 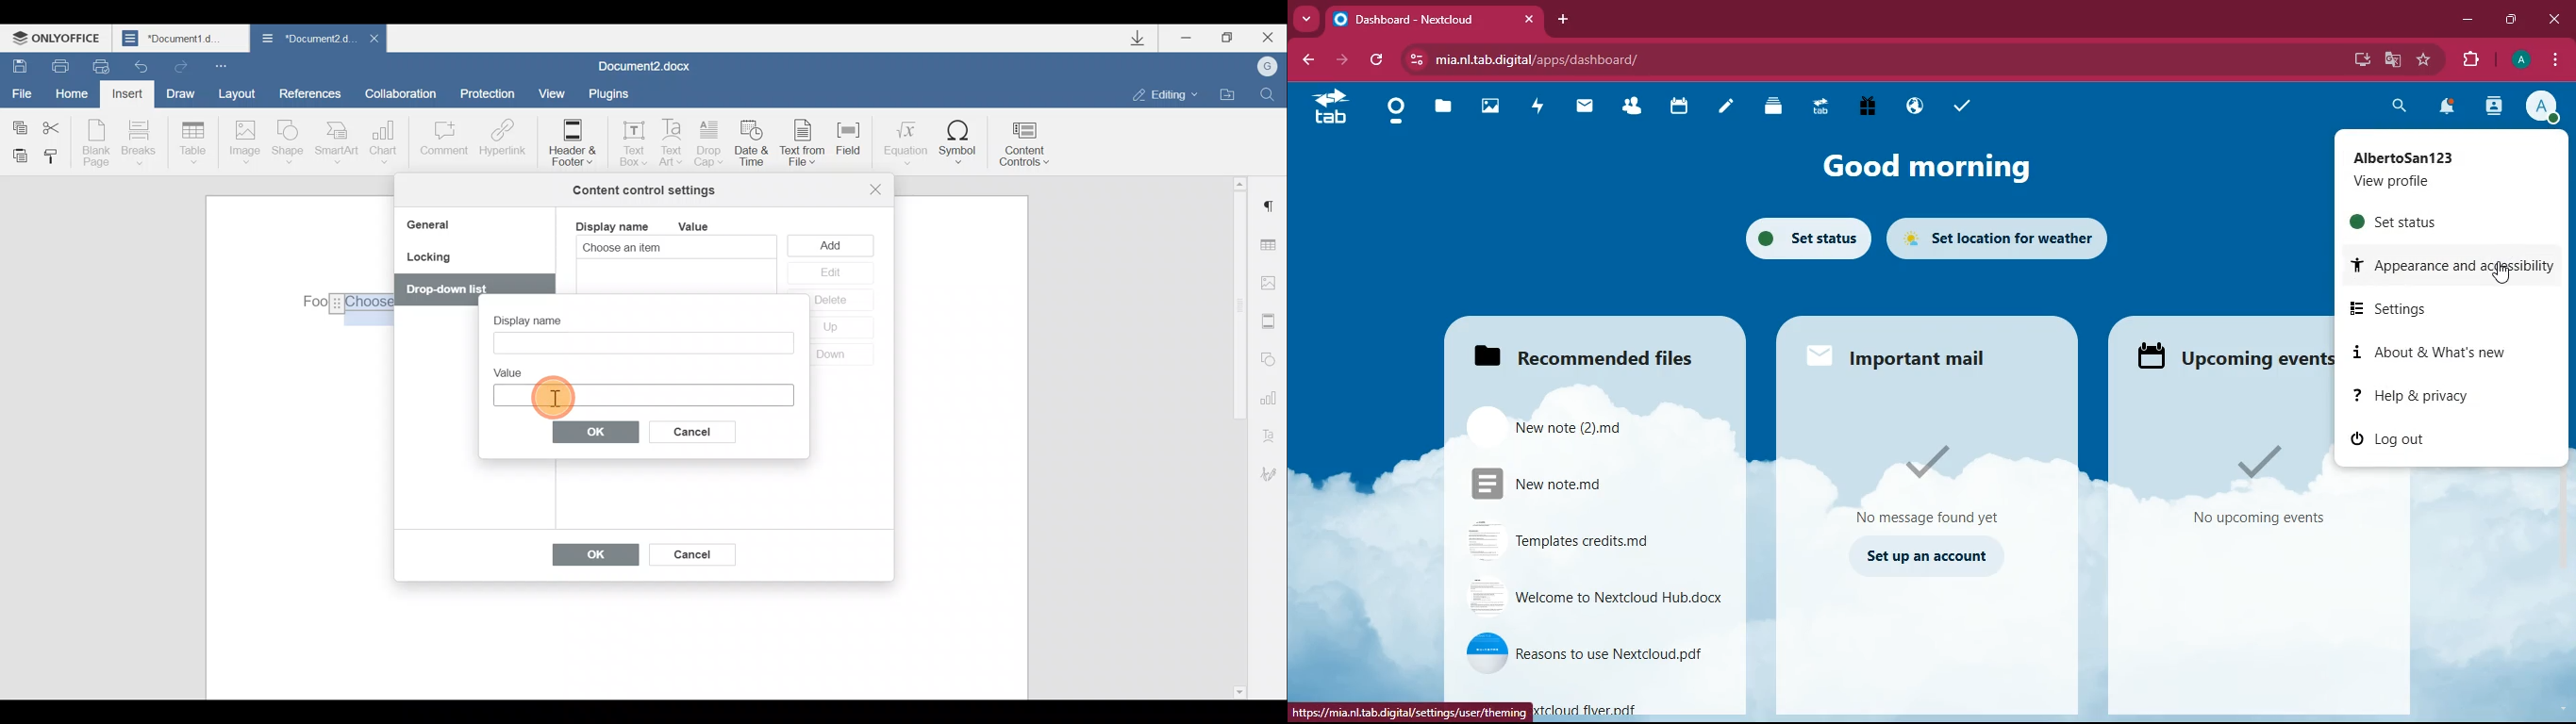 I want to click on Display name, so click(x=611, y=225).